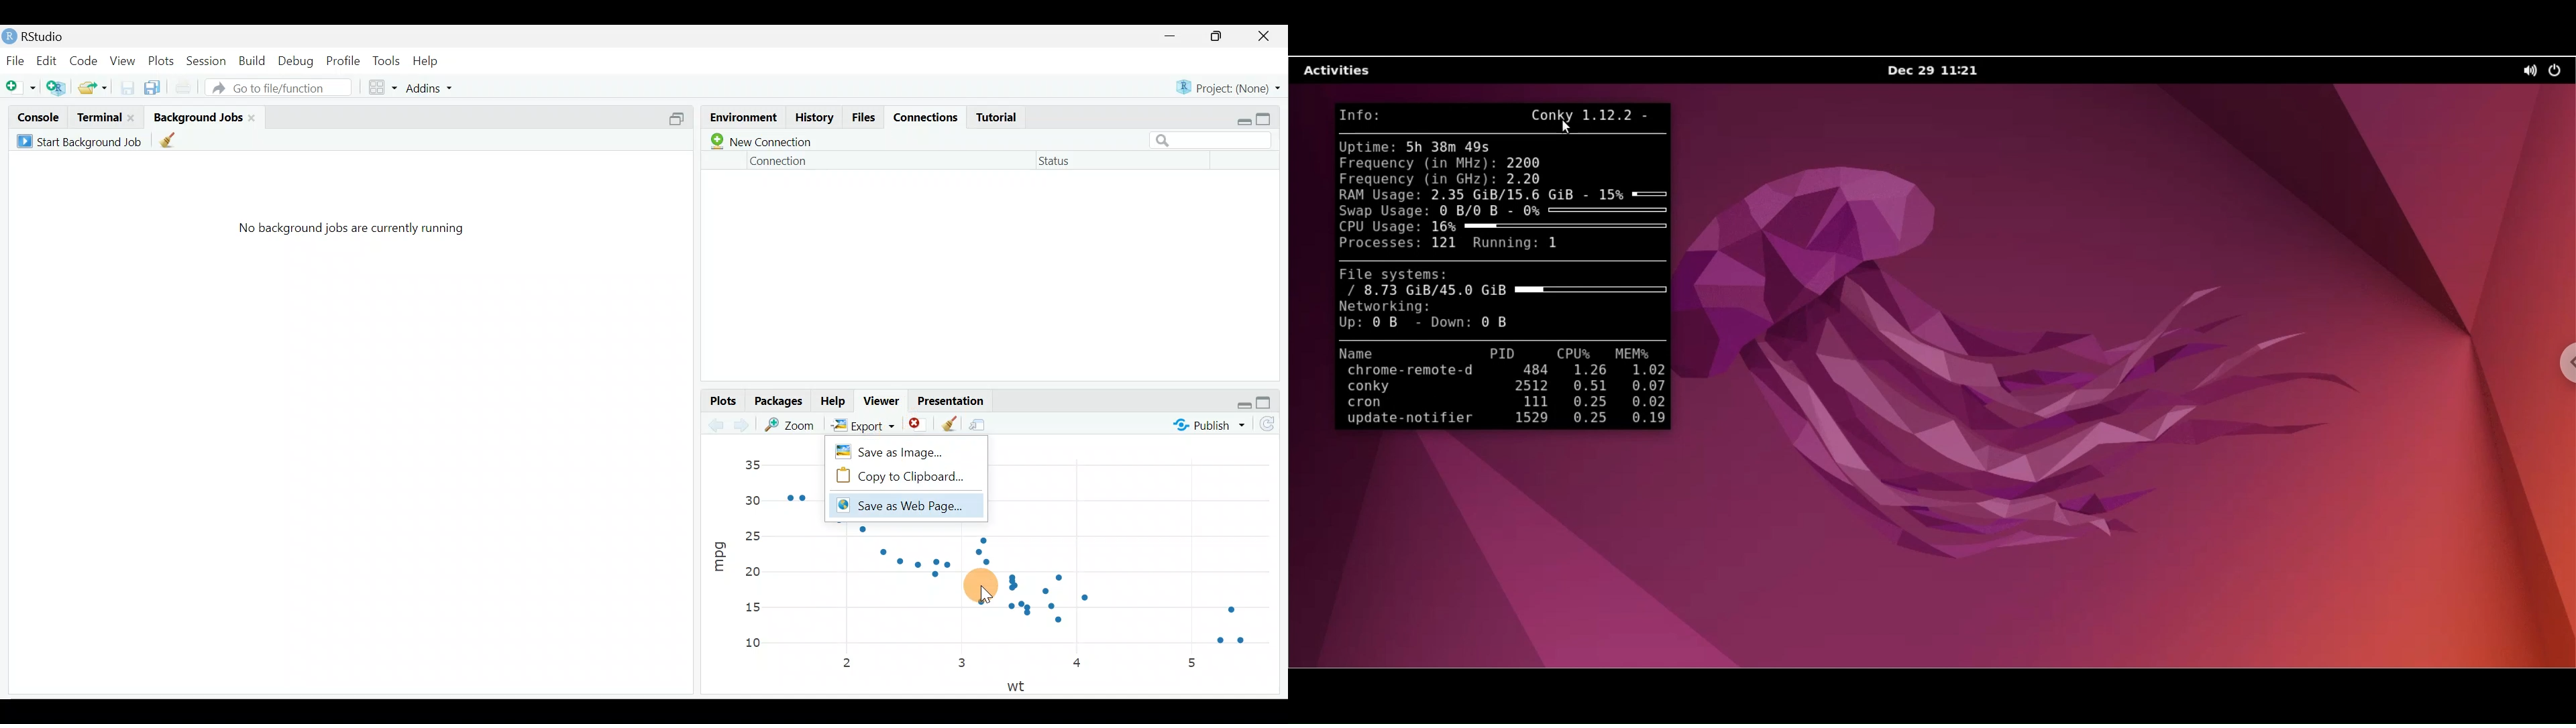  I want to click on Session, so click(208, 60).